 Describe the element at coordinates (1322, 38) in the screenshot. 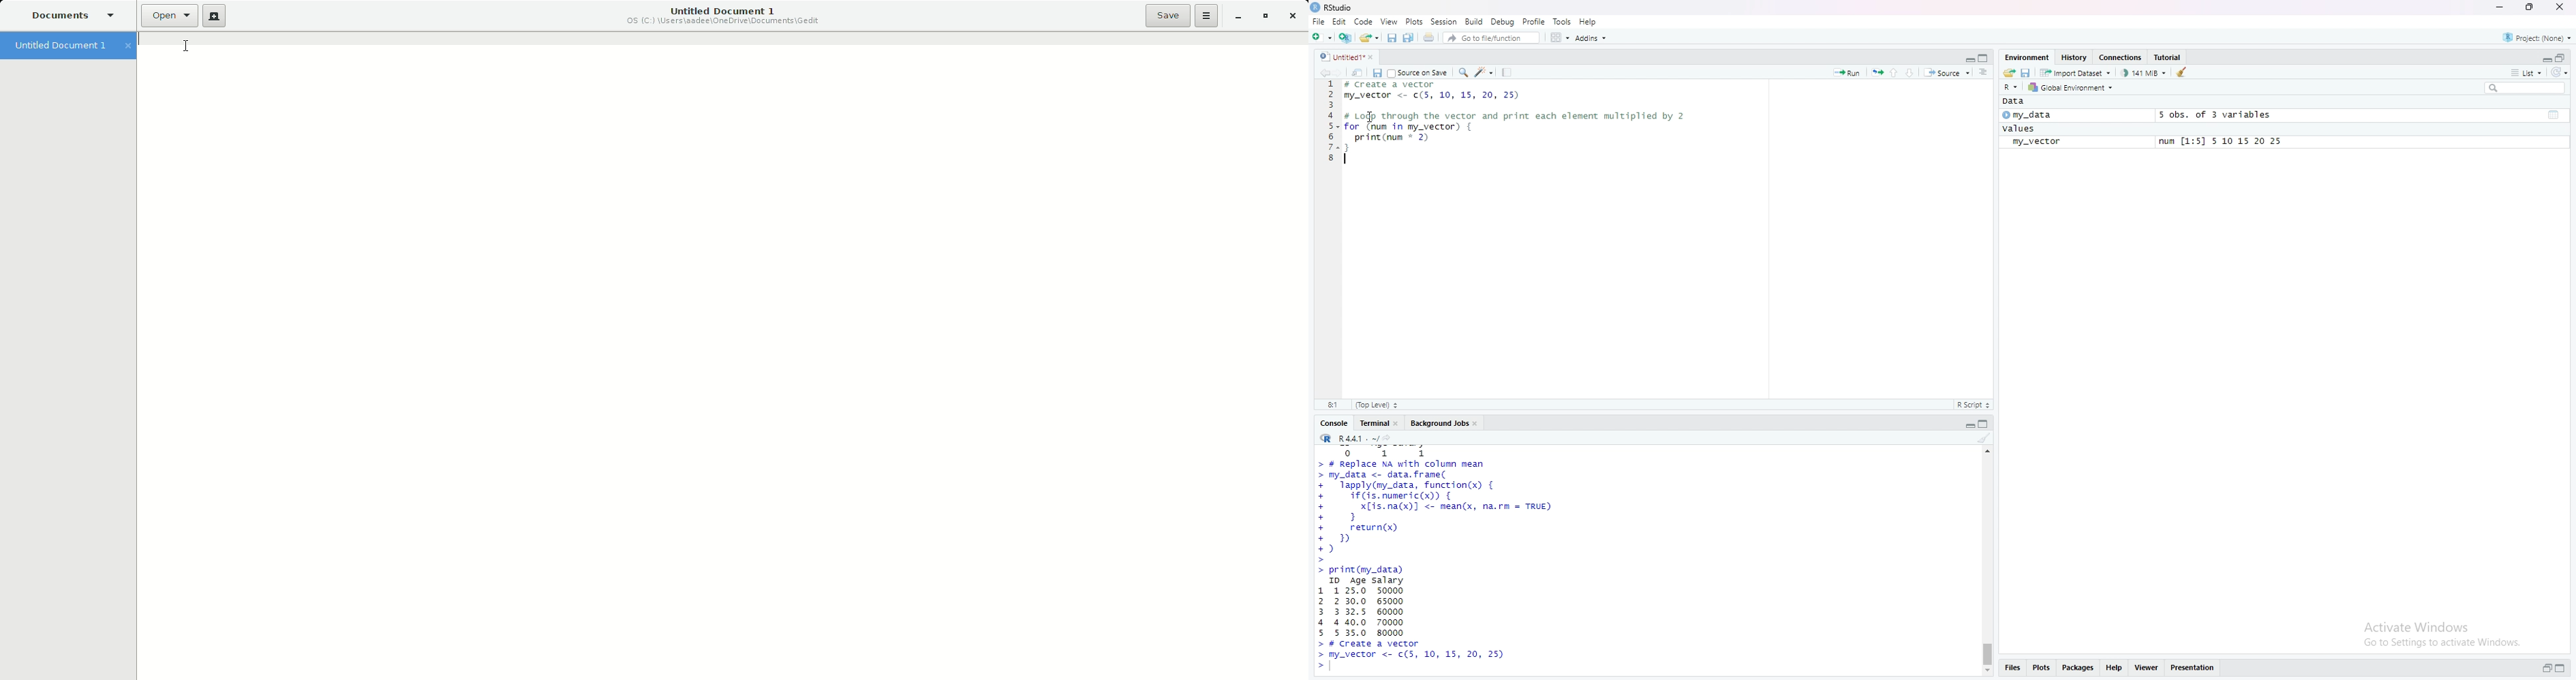

I see `new file` at that location.